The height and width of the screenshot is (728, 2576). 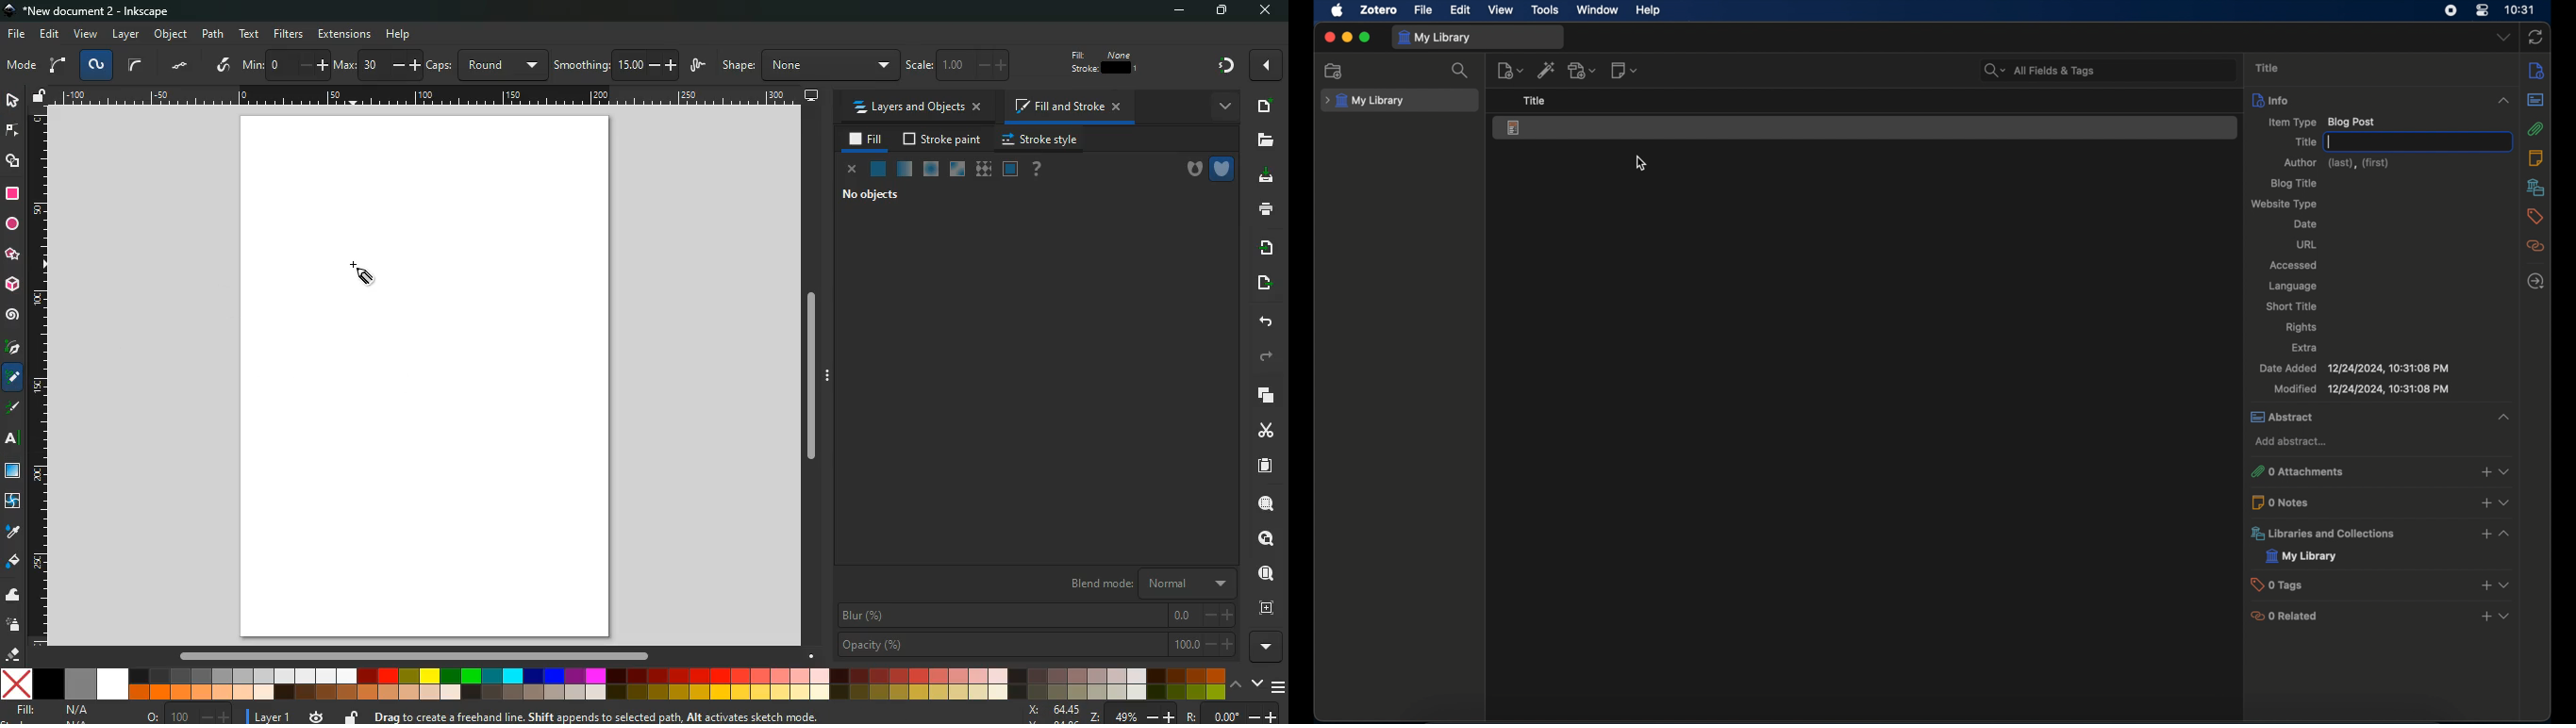 I want to click on drop, so click(x=14, y=535).